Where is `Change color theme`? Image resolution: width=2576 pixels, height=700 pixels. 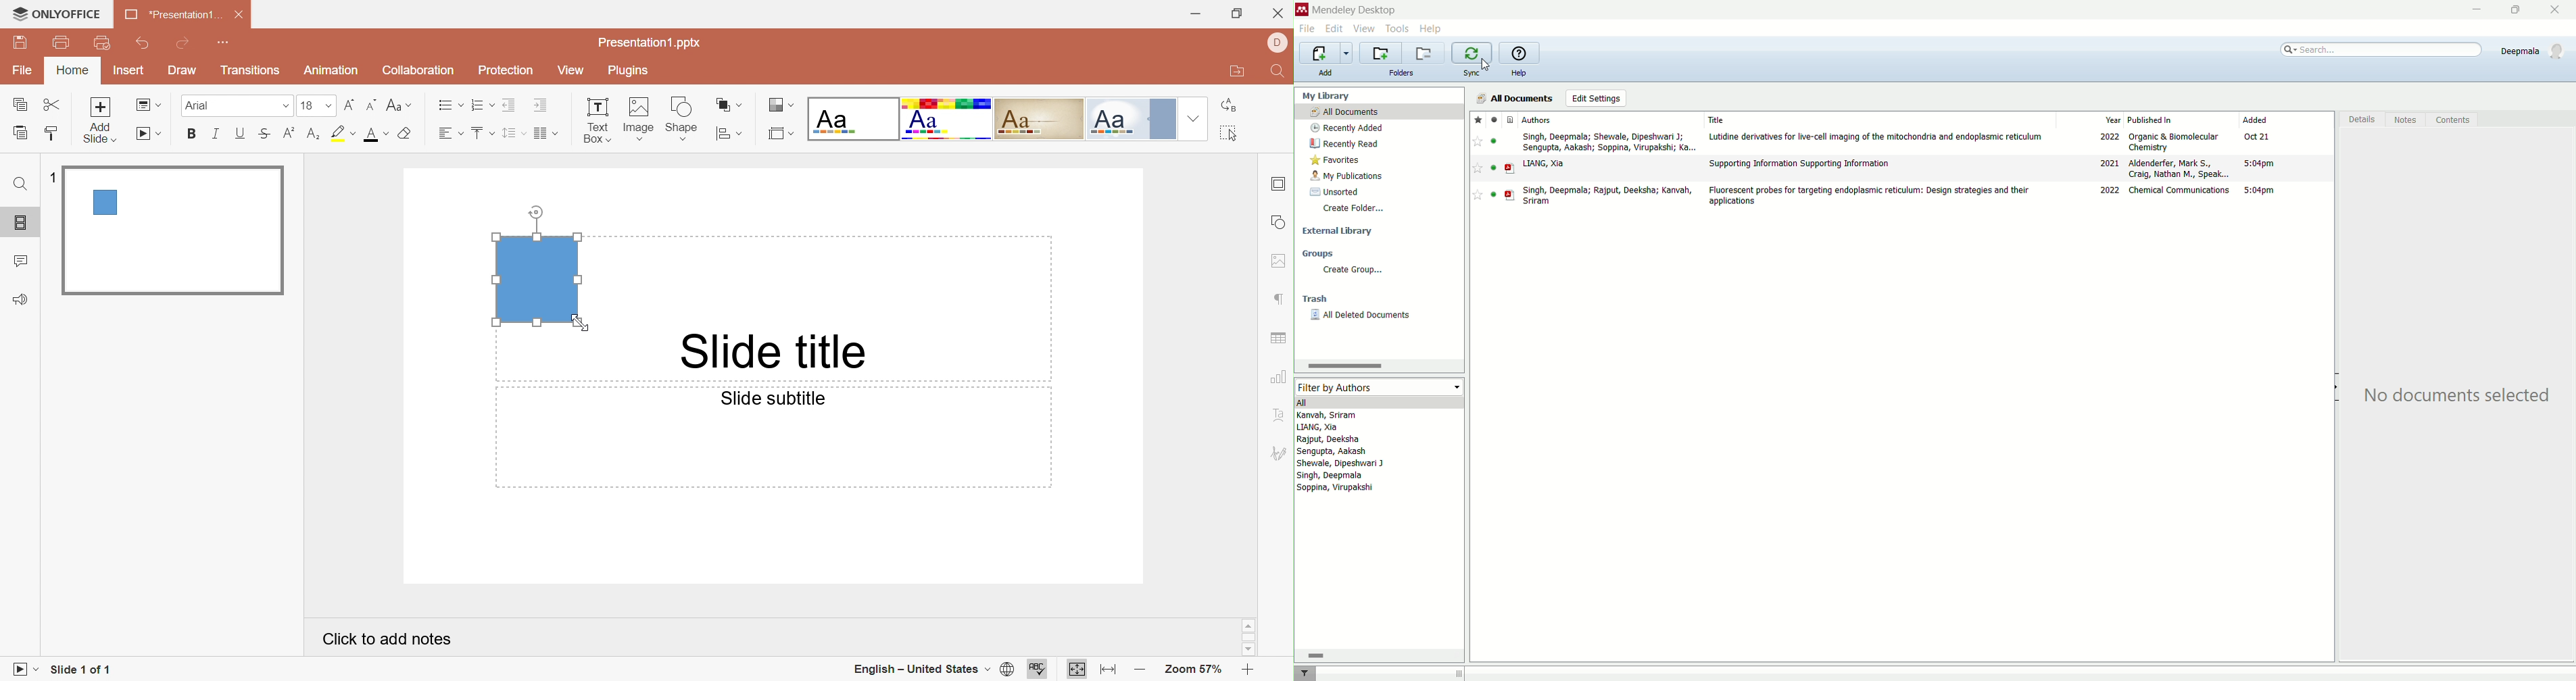 Change color theme is located at coordinates (779, 105).